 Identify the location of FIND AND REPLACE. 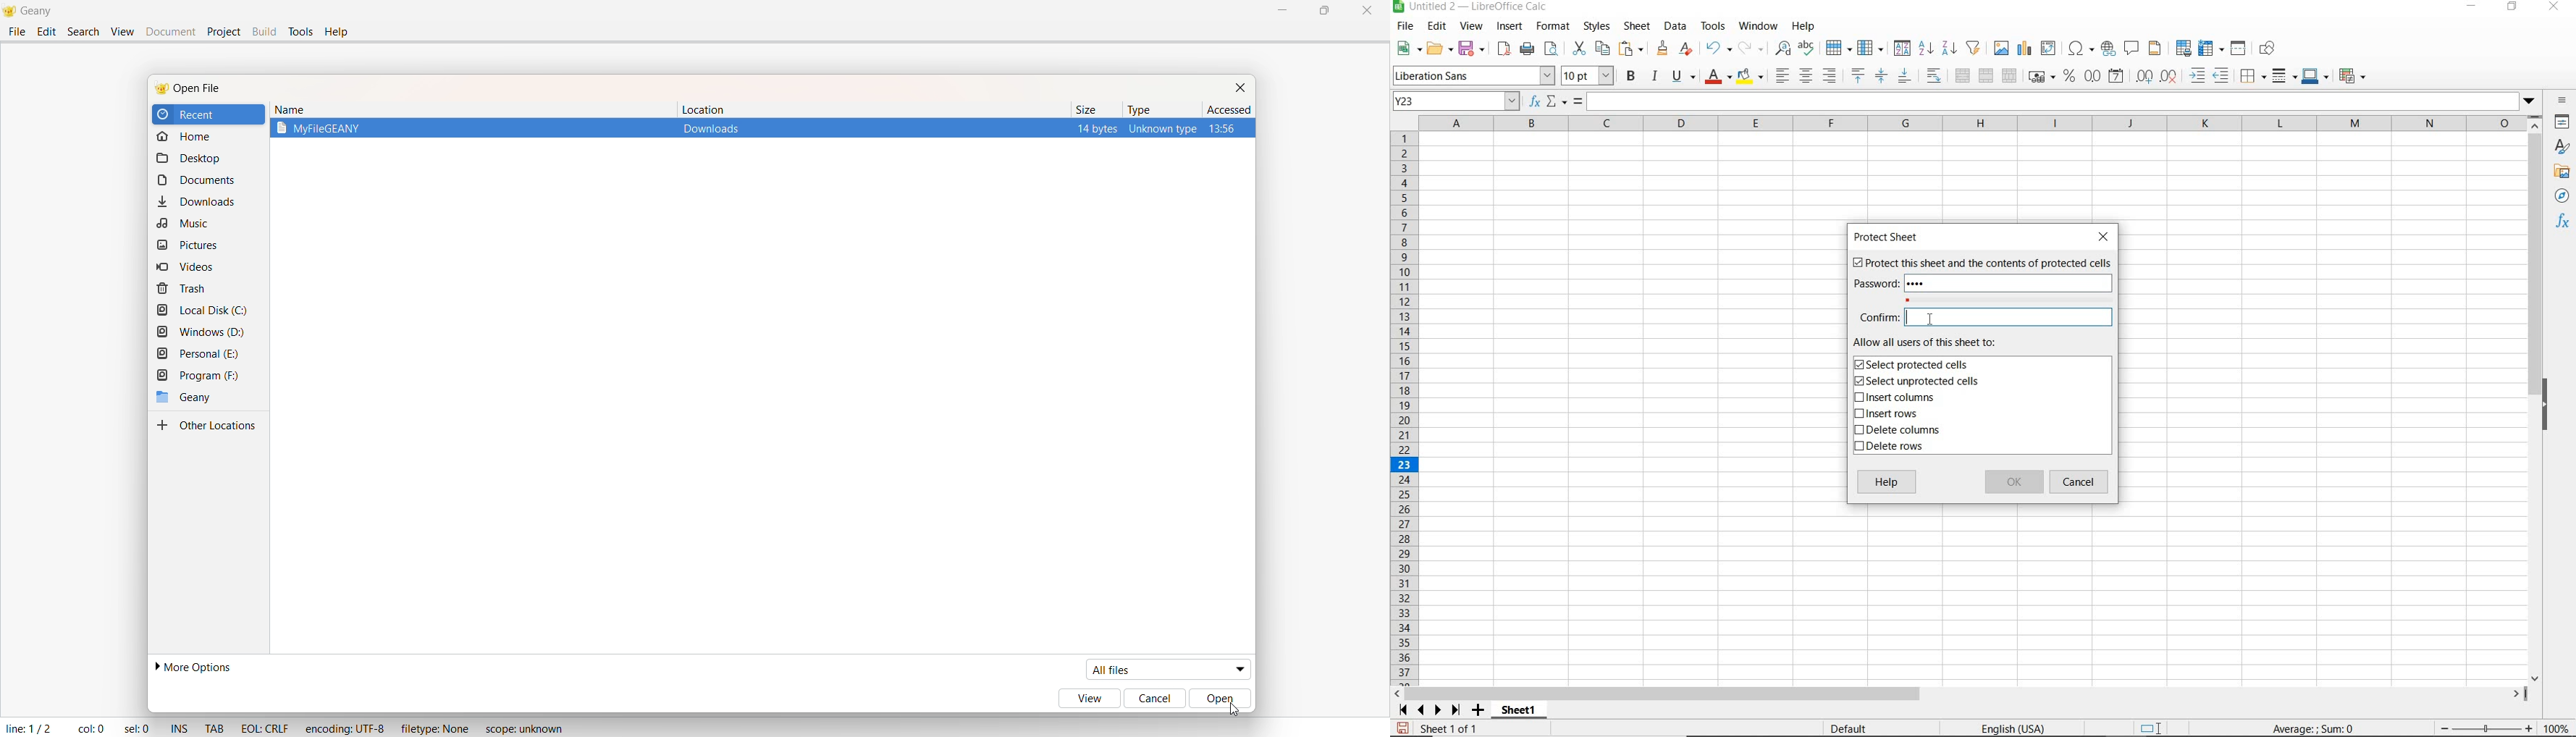
(1780, 48).